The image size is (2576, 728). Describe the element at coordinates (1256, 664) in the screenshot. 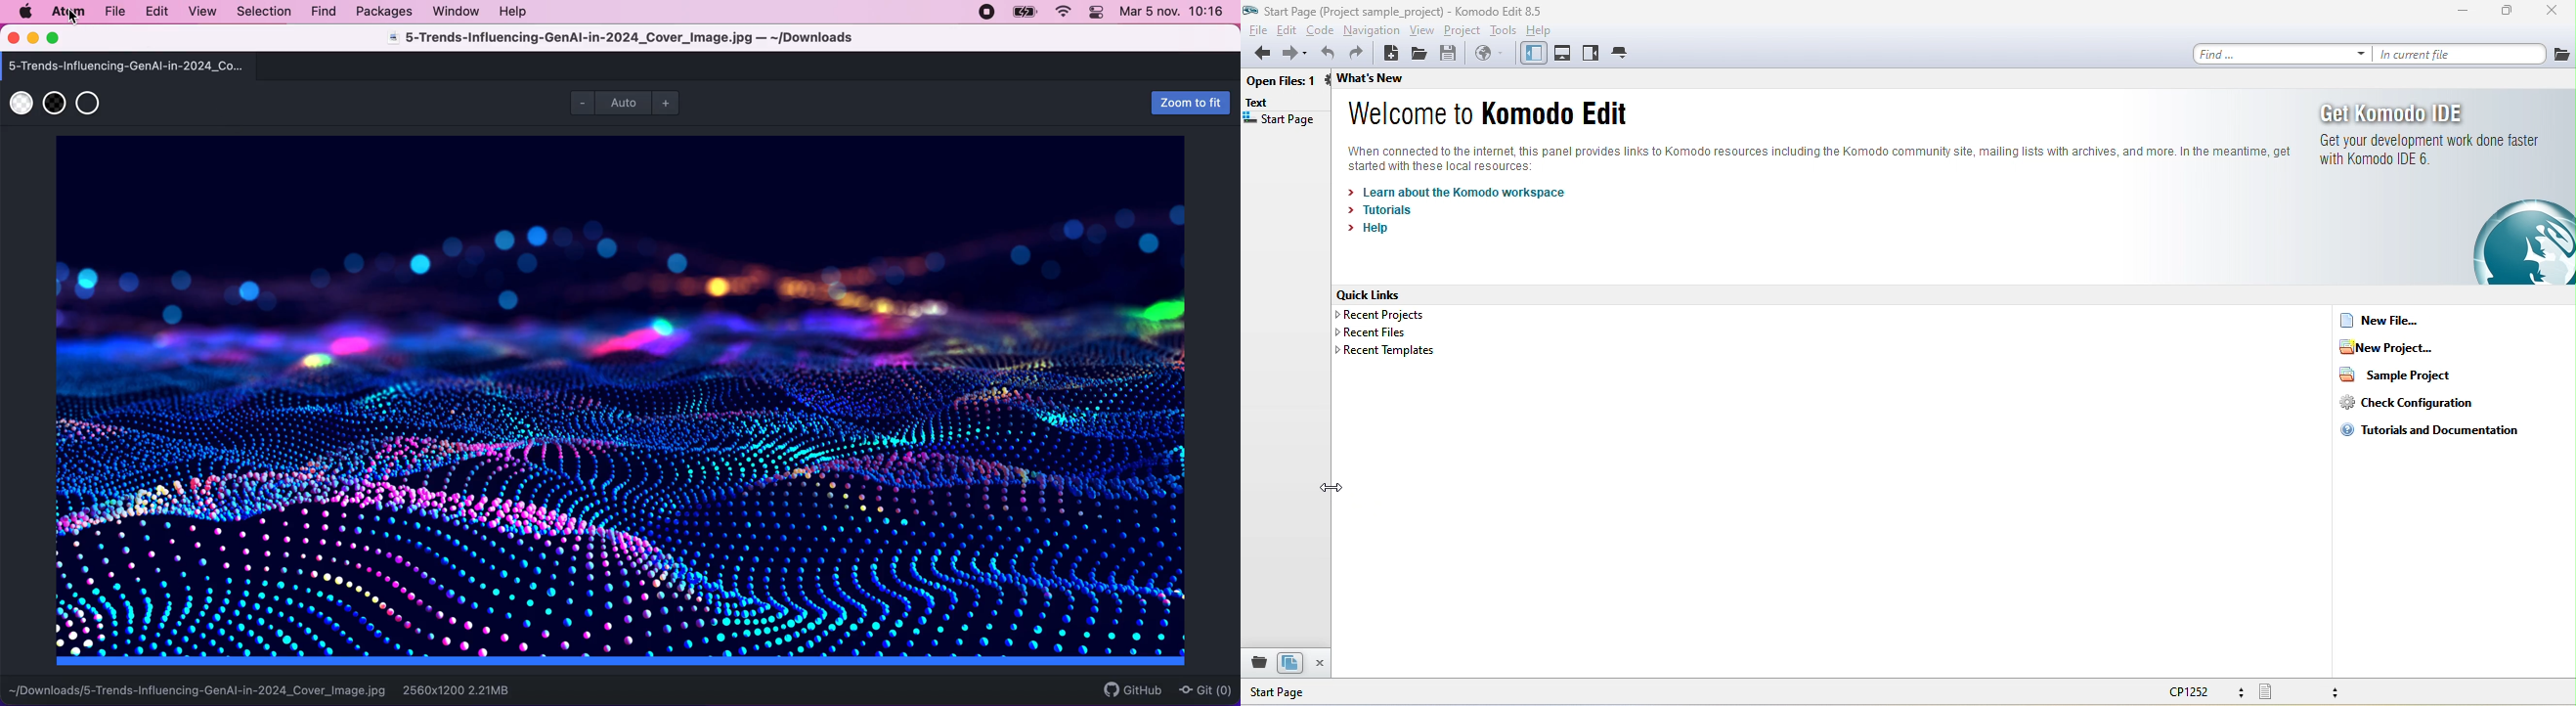

I see `place` at that location.